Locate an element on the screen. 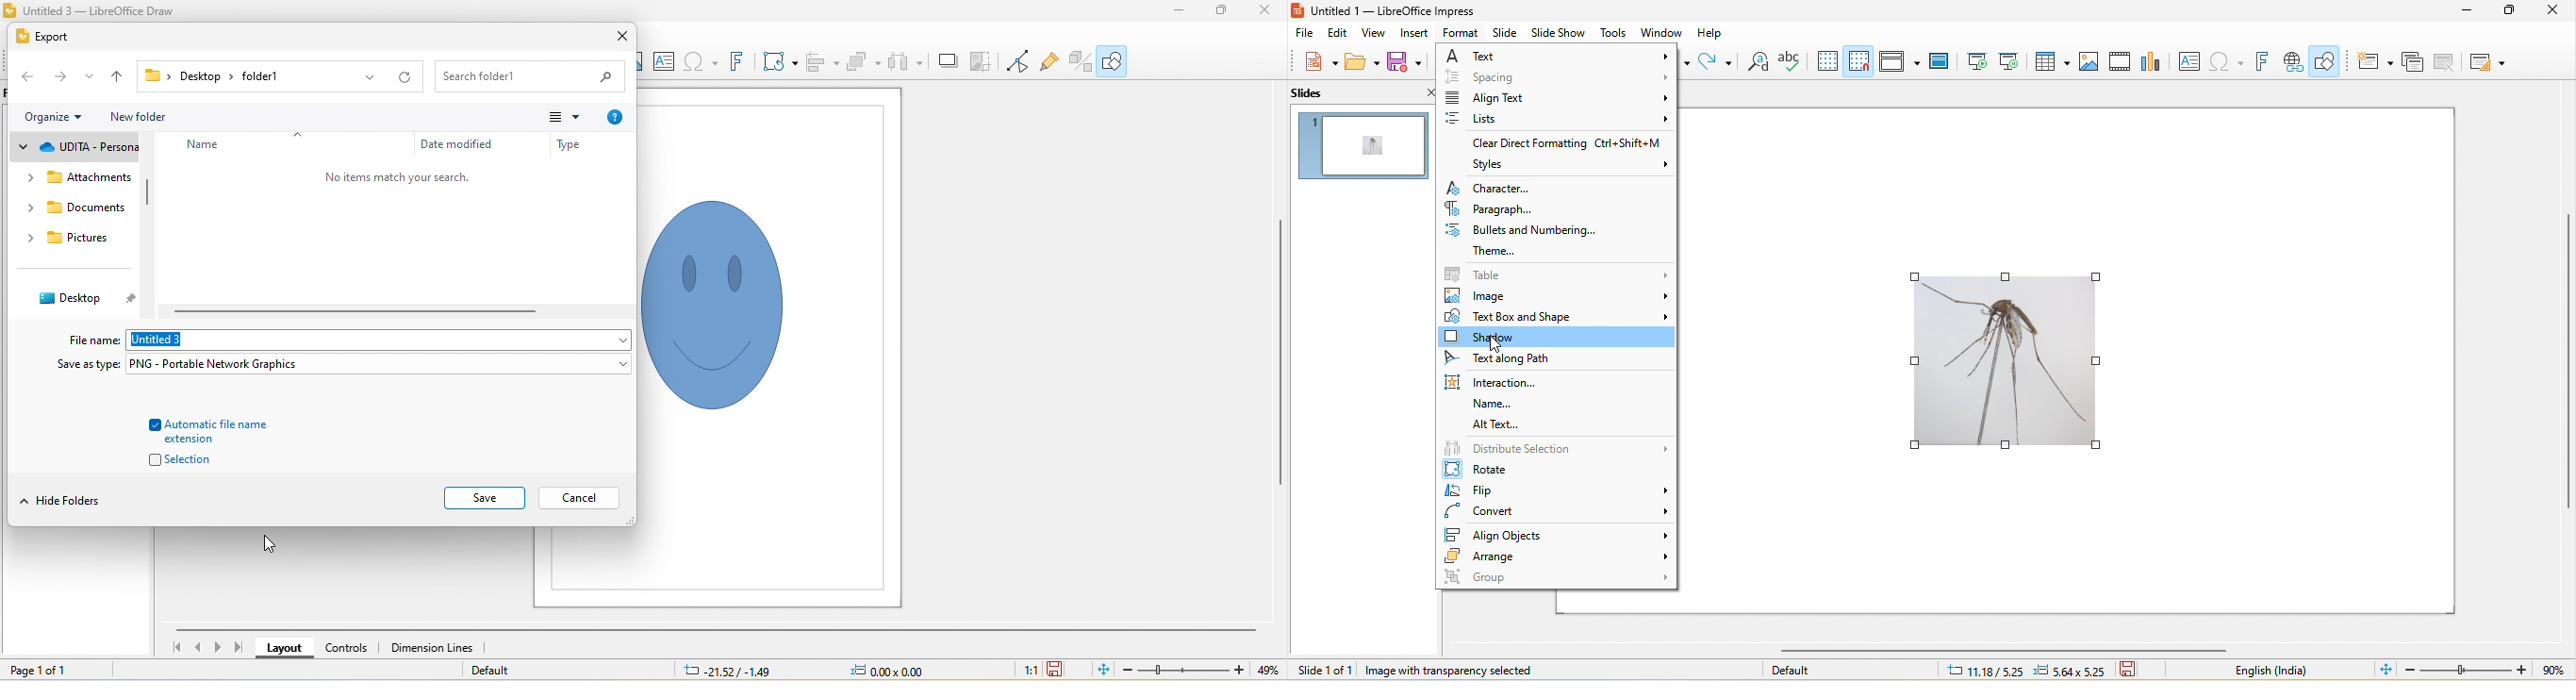 The height and width of the screenshot is (700, 2576). previous is located at coordinates (198, 648).